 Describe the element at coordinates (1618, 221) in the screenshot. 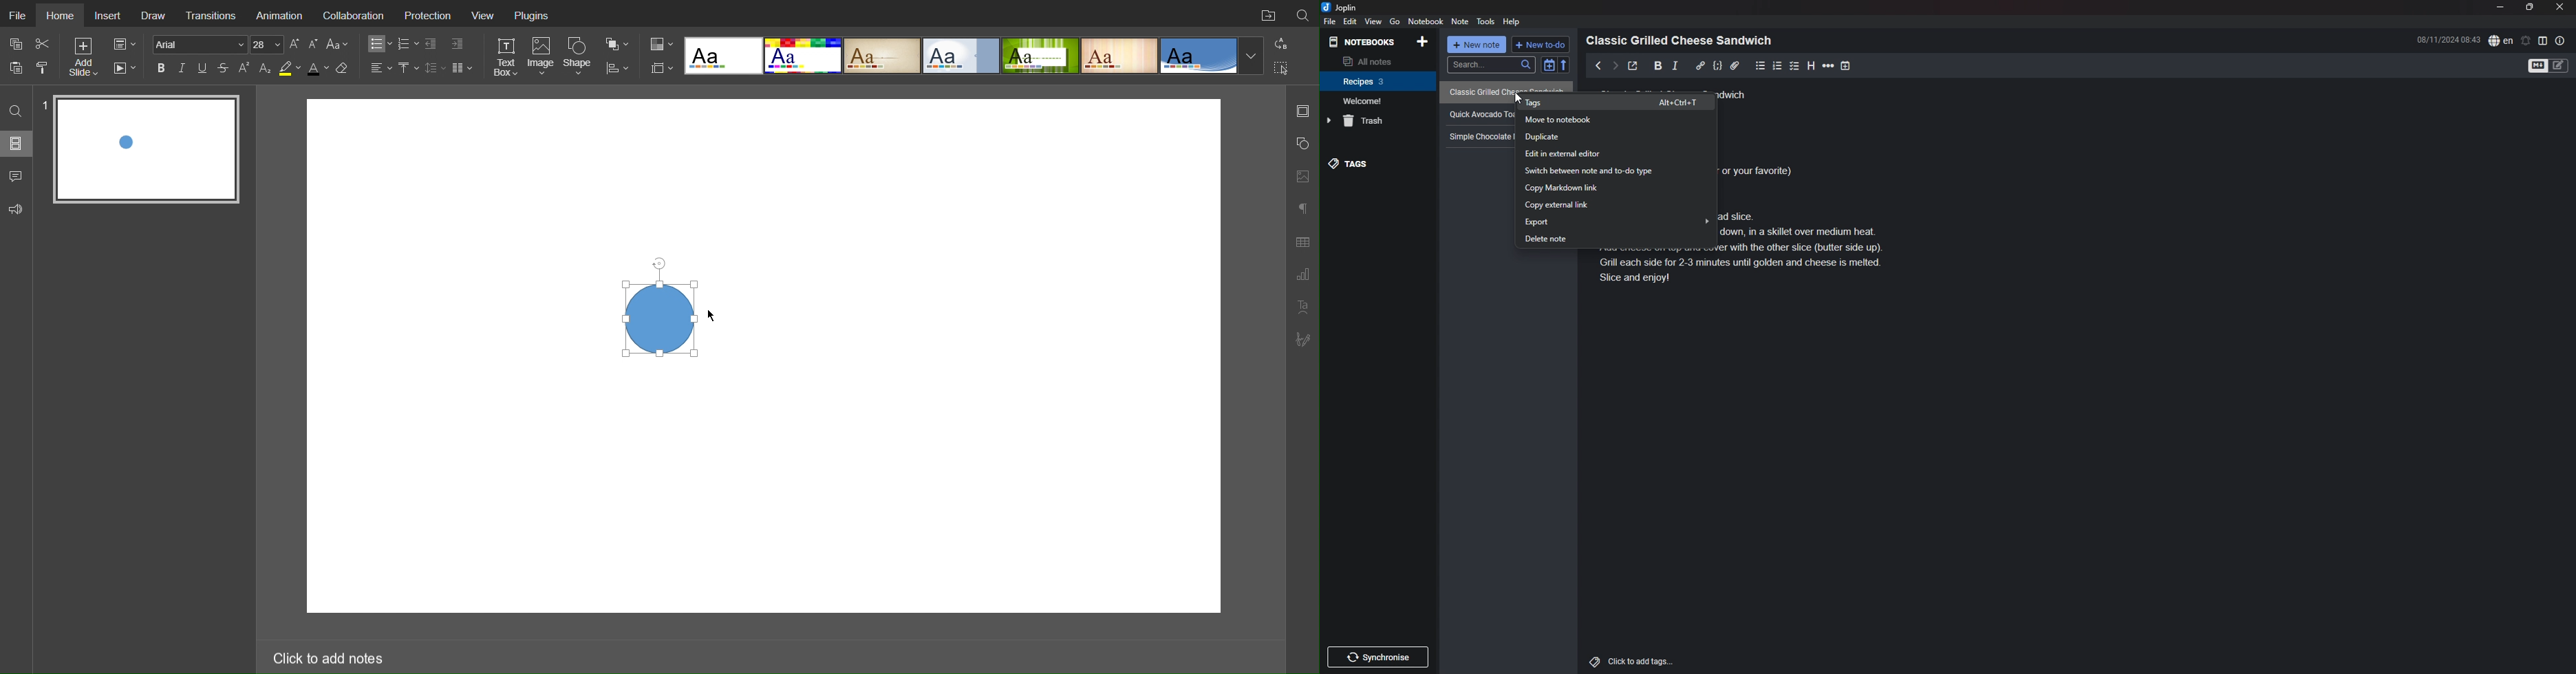

I see `export` at that location.